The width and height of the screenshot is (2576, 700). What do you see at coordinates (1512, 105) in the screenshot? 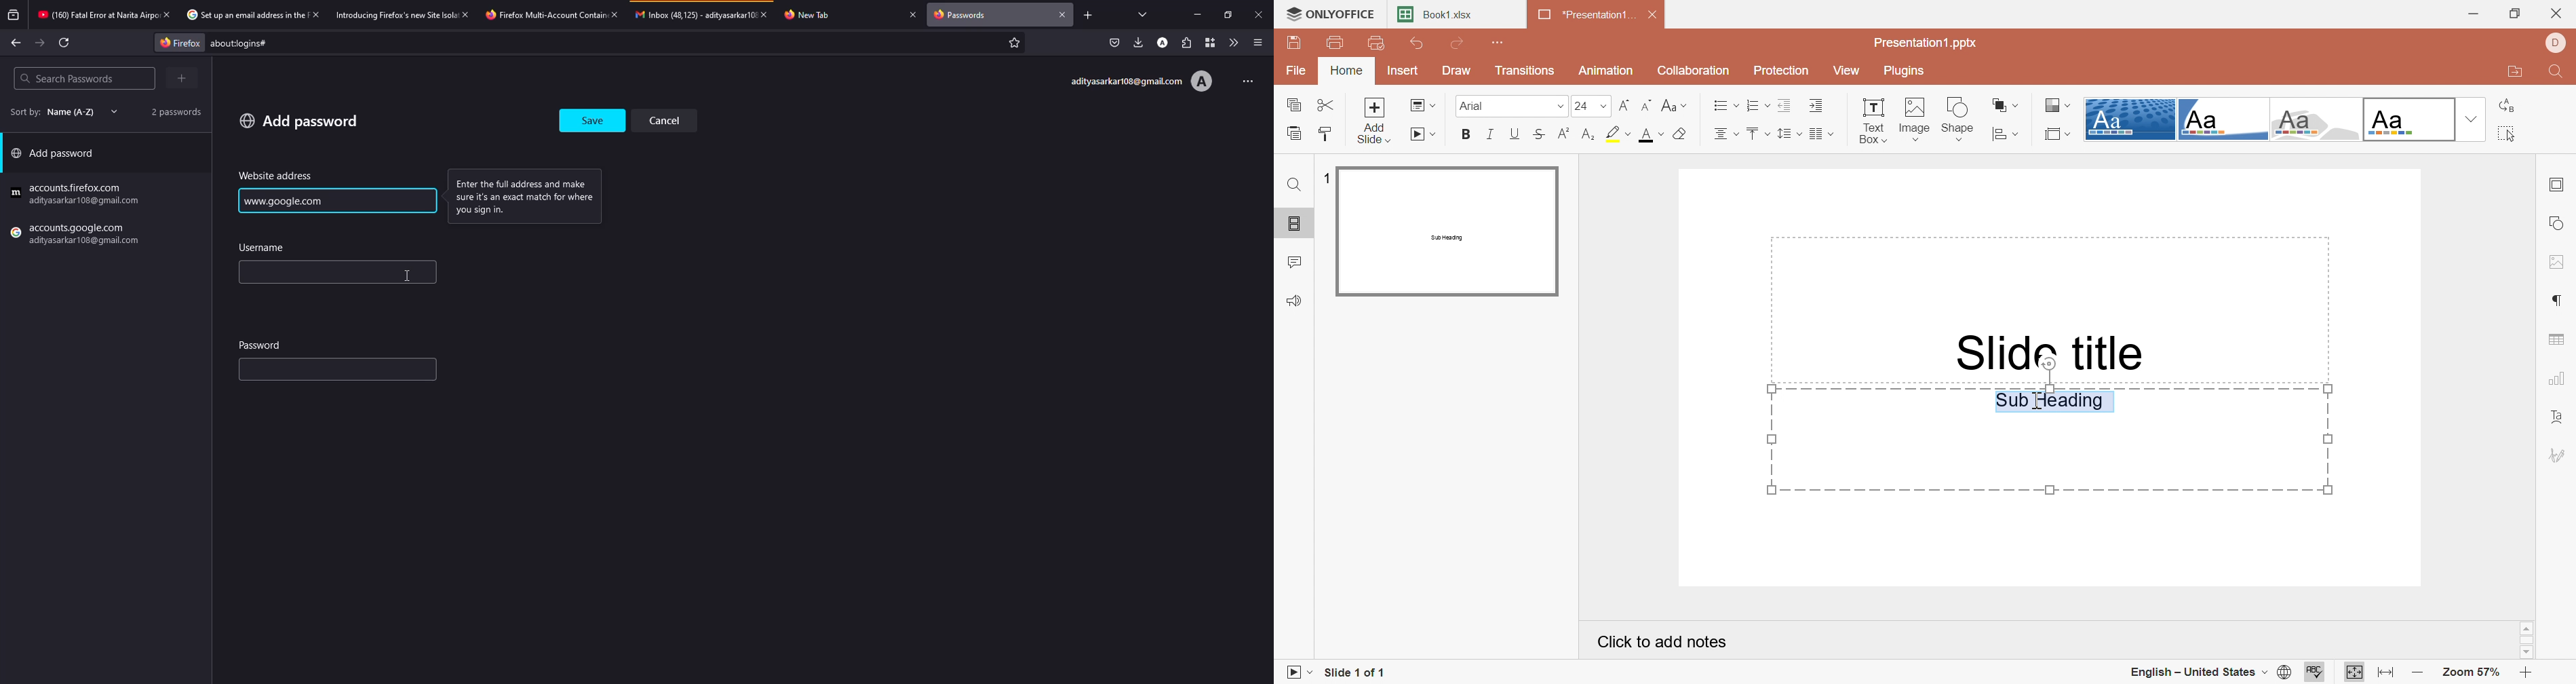
I see `Arial` at bounding box center [1512, 105].